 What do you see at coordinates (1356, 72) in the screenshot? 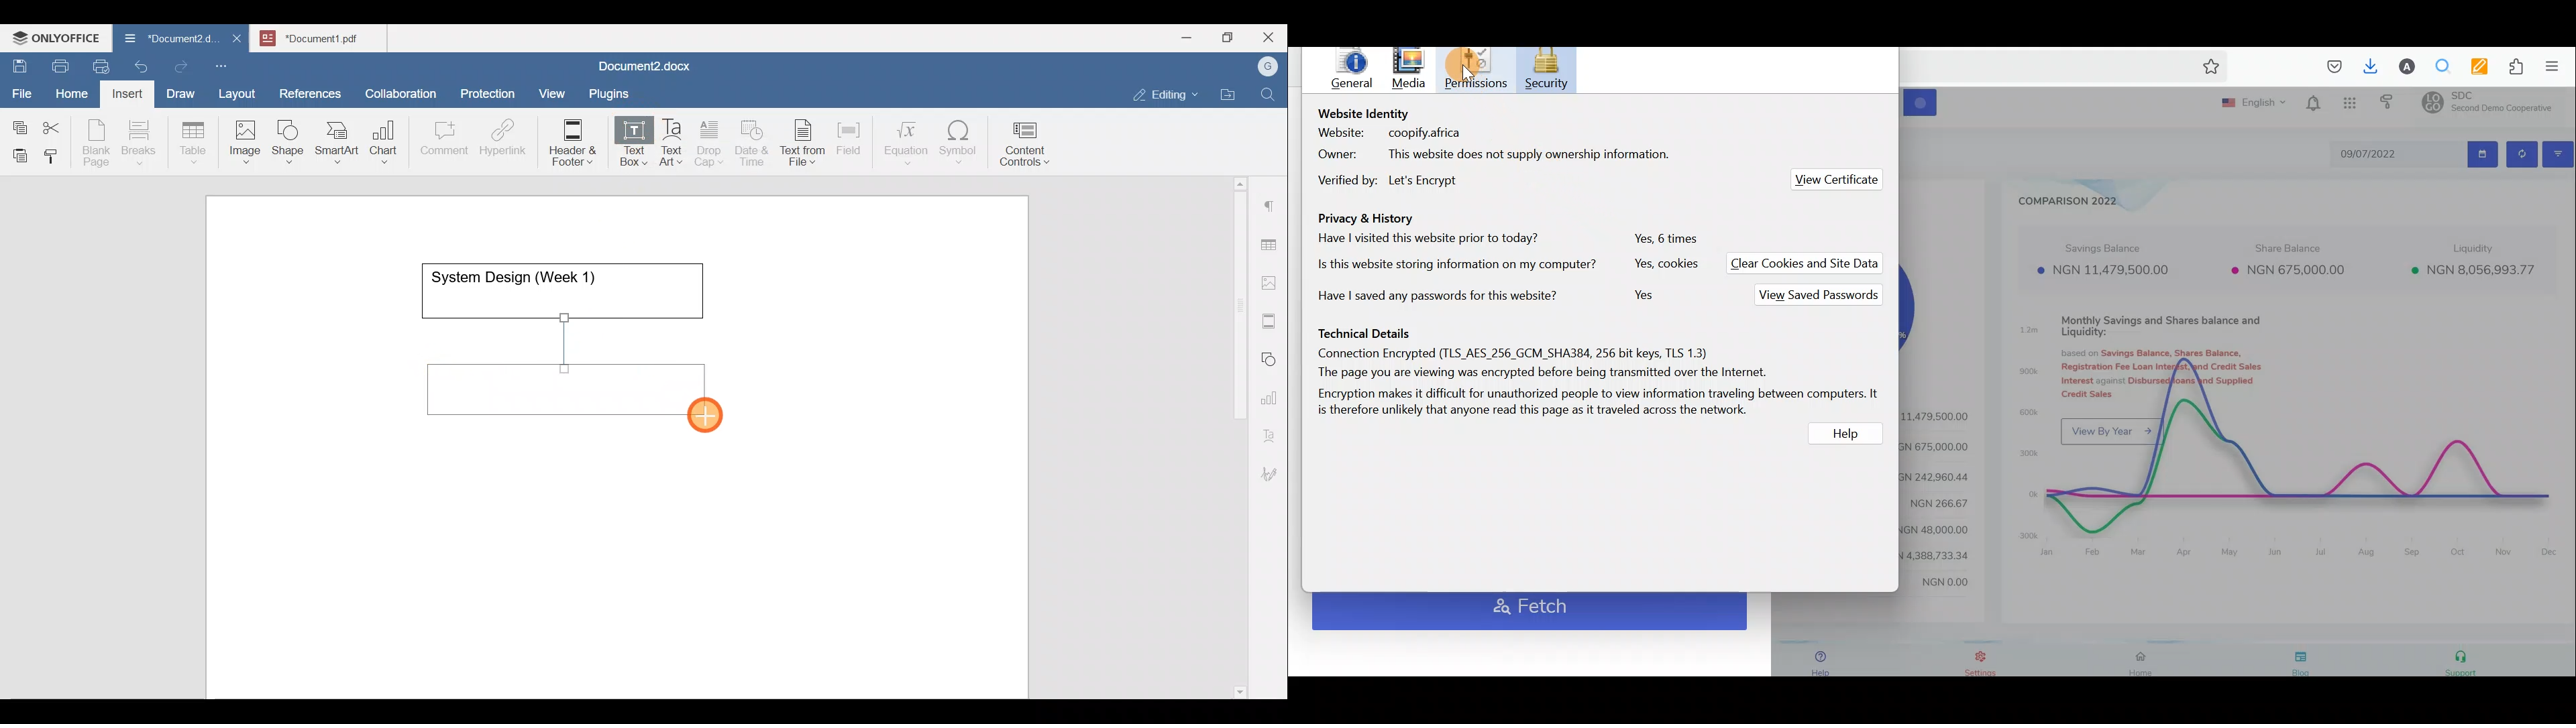
I see `General` at bounding box center [1356, 72].